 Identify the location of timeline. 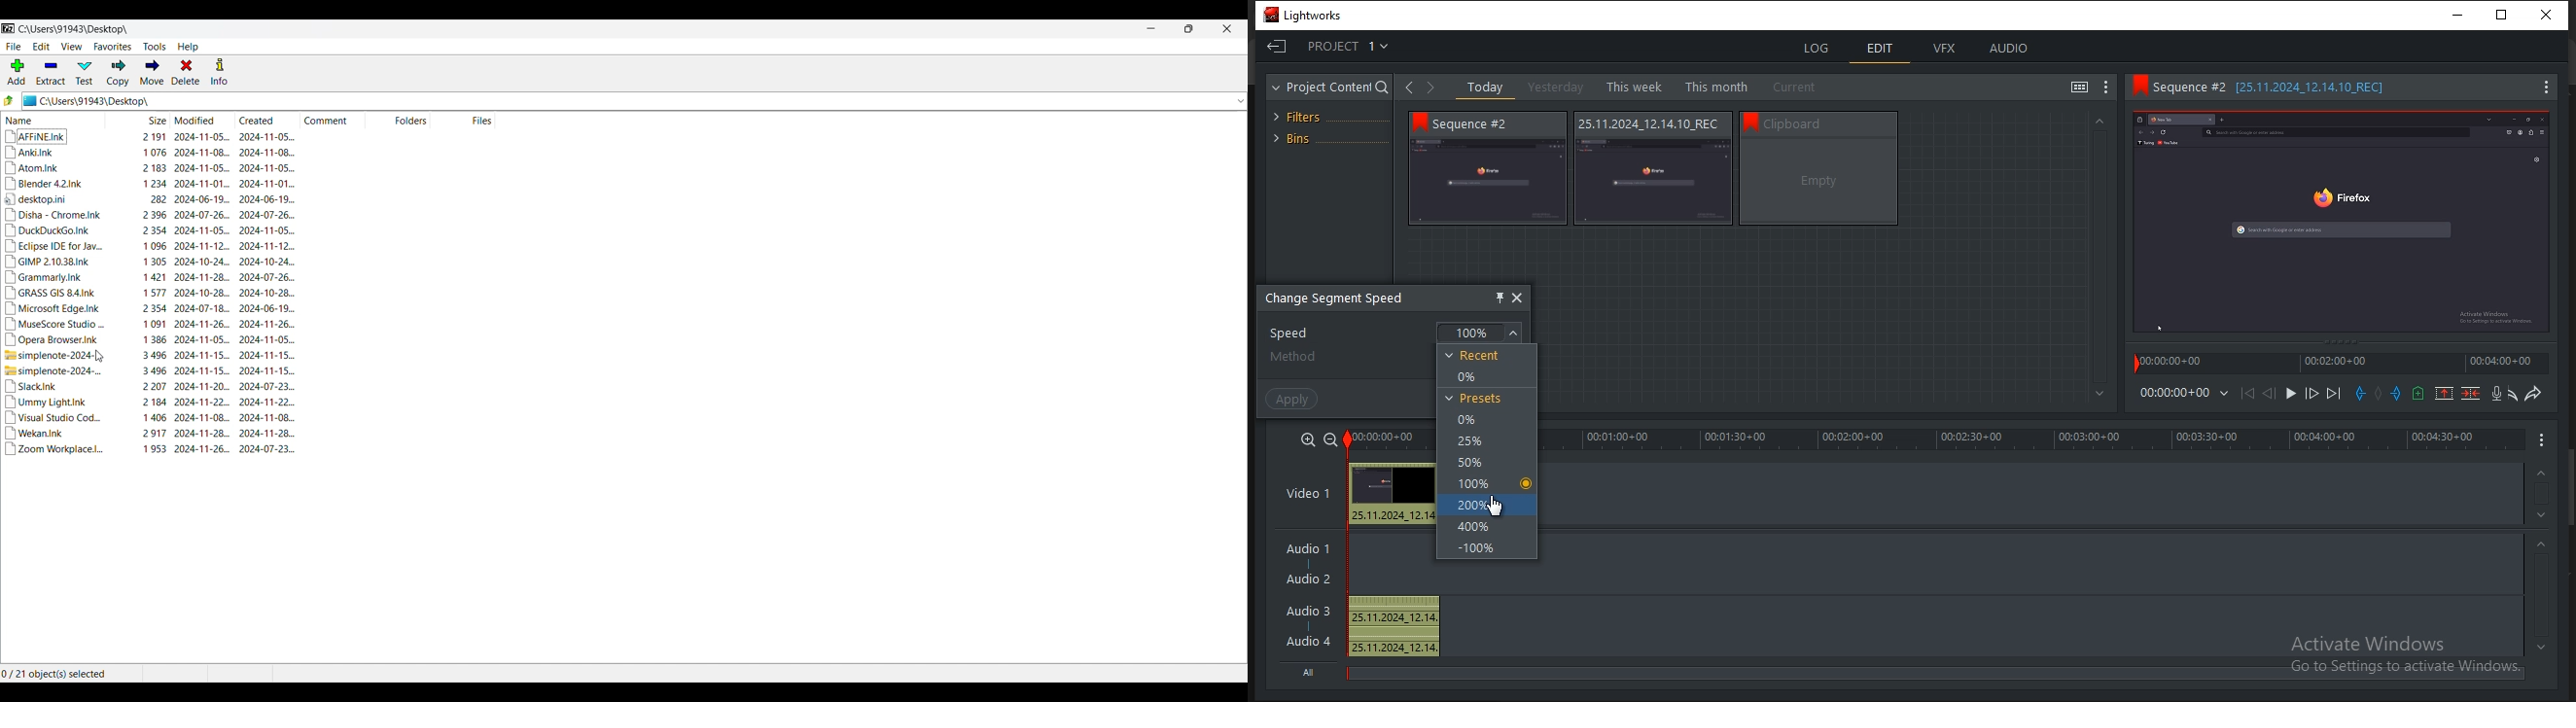
(2029, 441).